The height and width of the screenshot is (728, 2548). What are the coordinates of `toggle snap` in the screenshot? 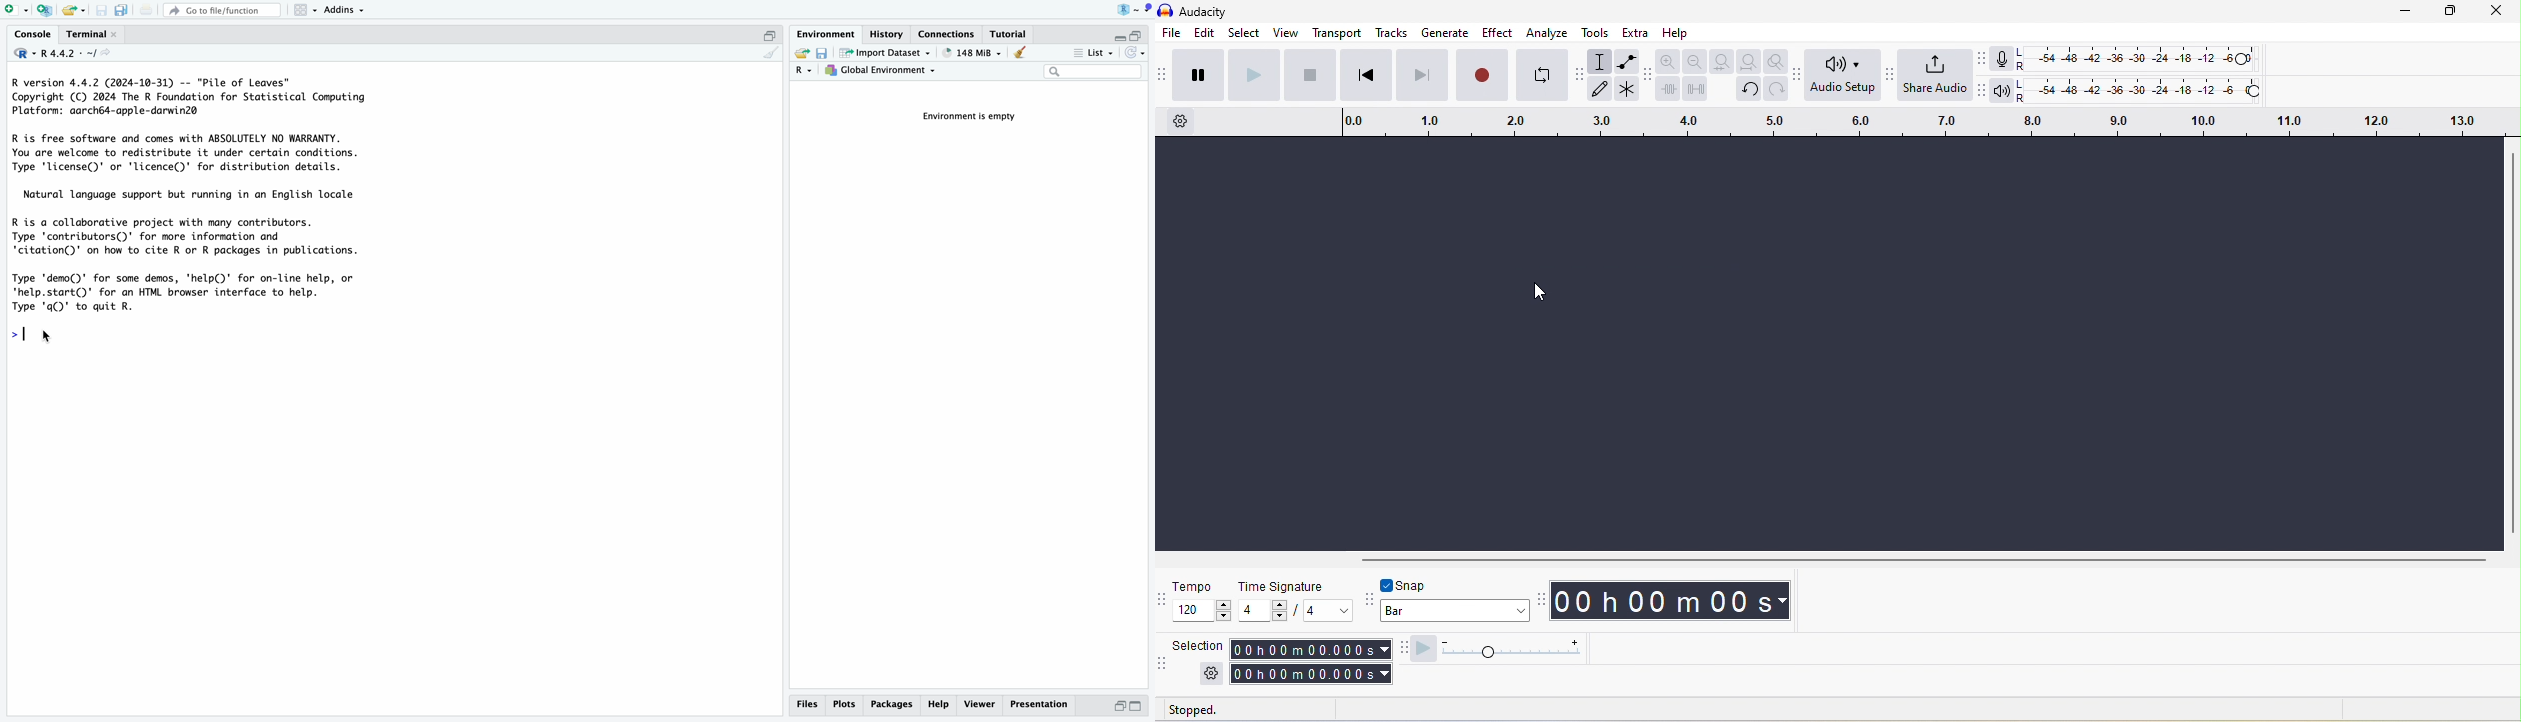 It's located at (1405, 585).